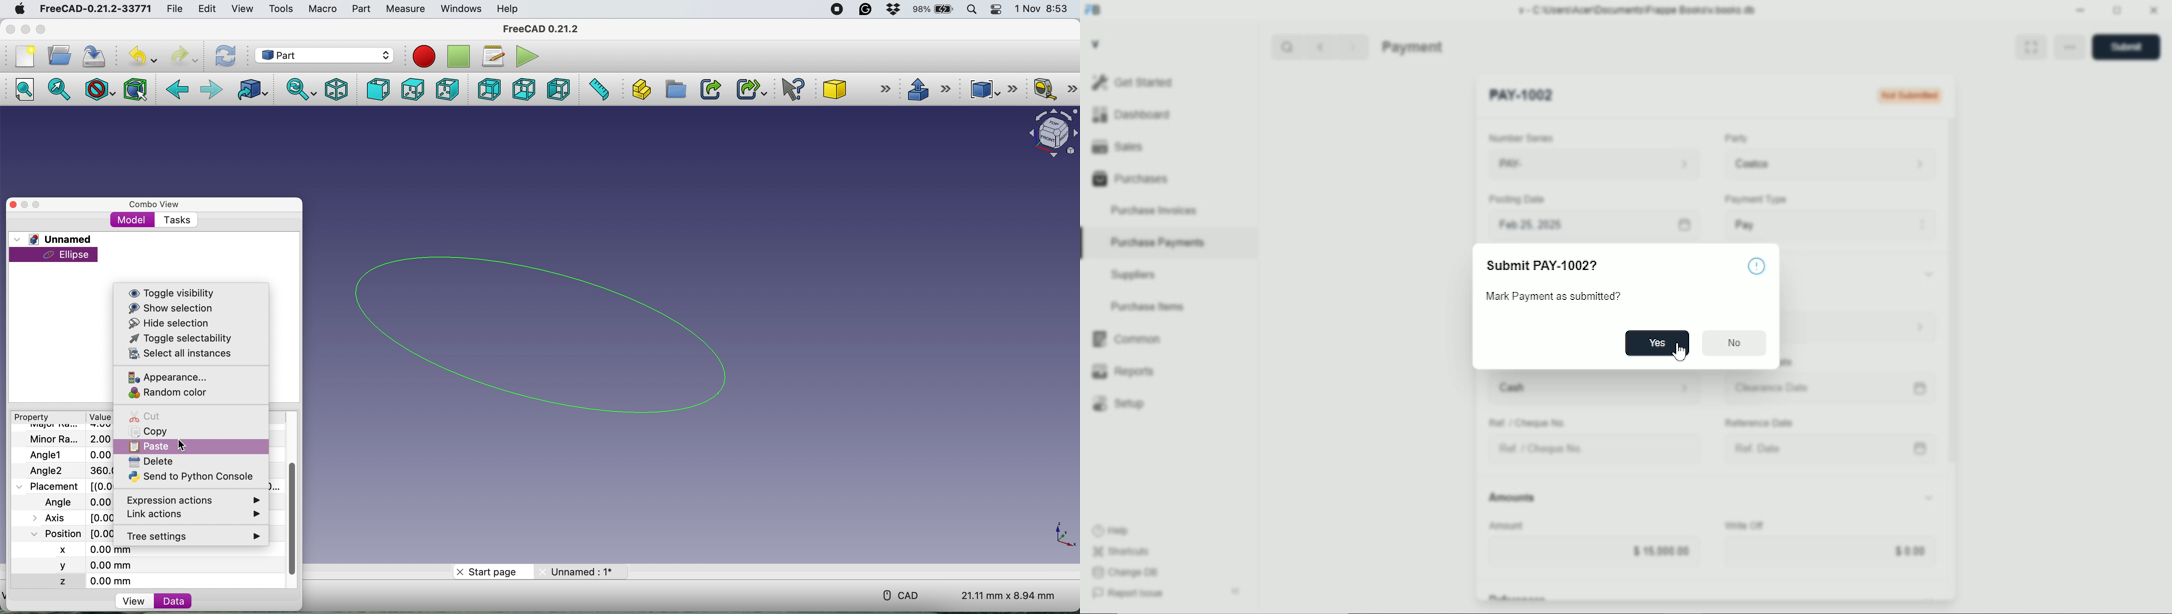  Describe the element at coordinates (134, 89) in the screenshot. I see `bounding box` at that location.